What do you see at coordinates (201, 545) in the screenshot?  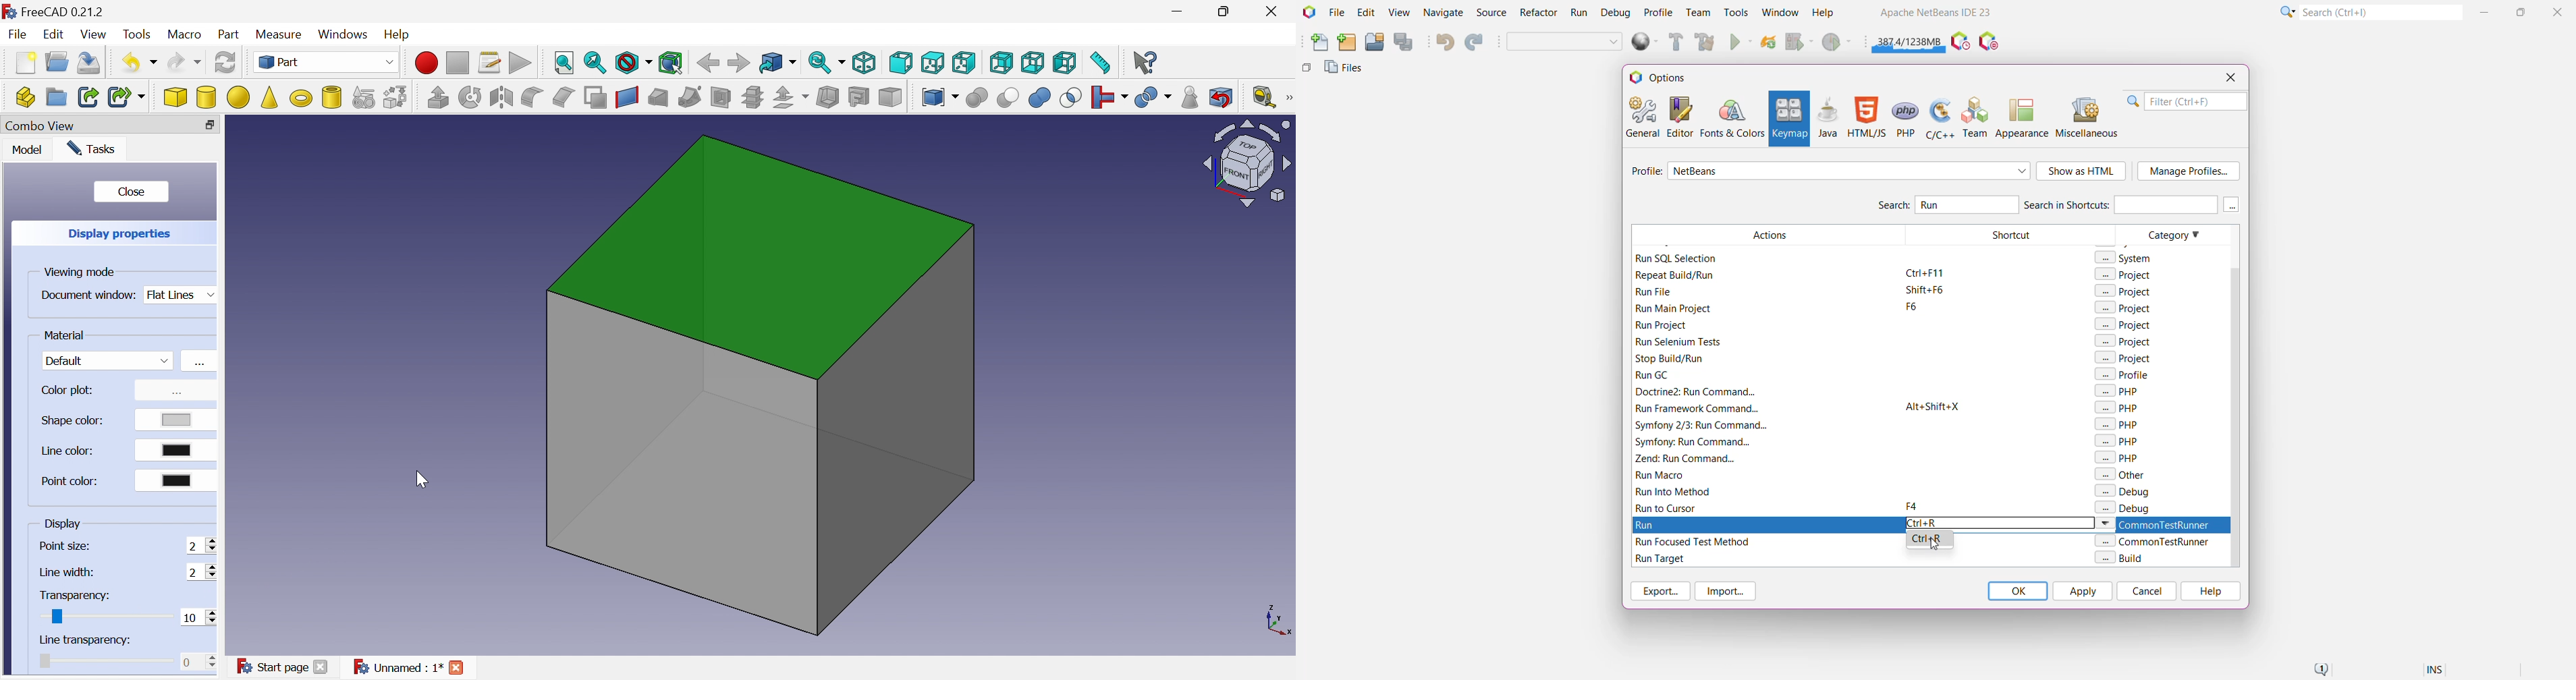 I see `2` at bounding box center [201, 545].